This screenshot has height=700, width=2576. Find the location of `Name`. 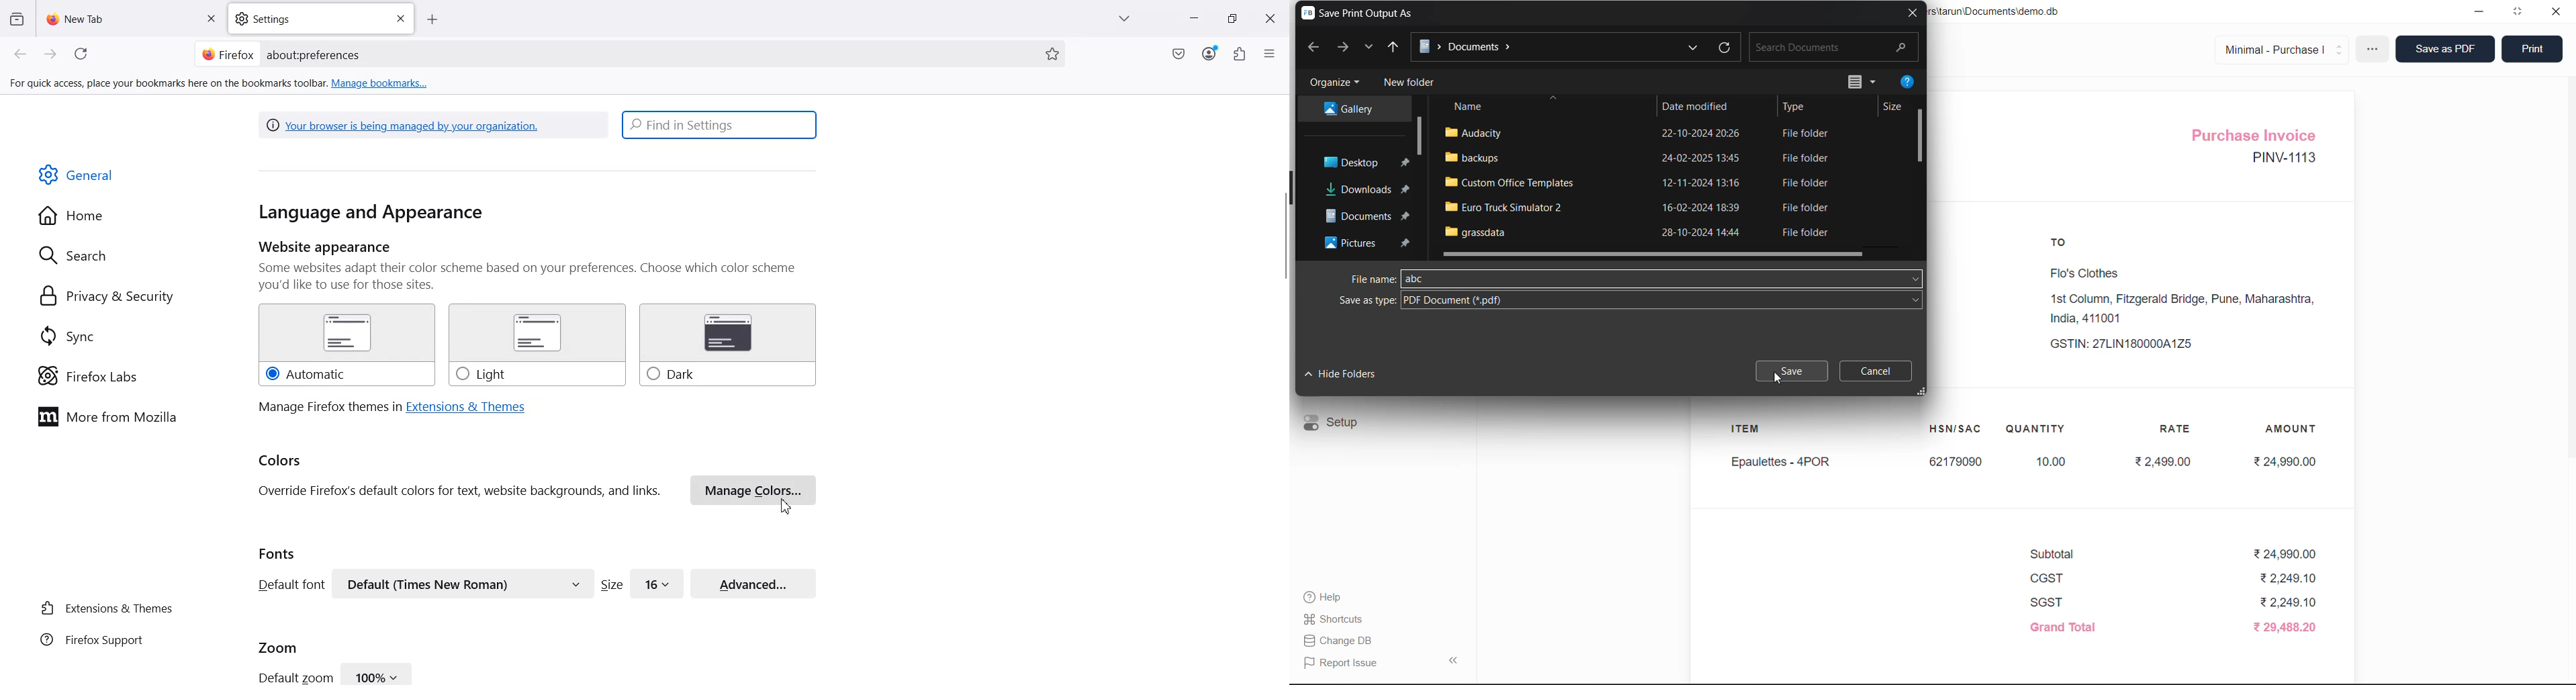

Name is located at coordinates (1470, 108).